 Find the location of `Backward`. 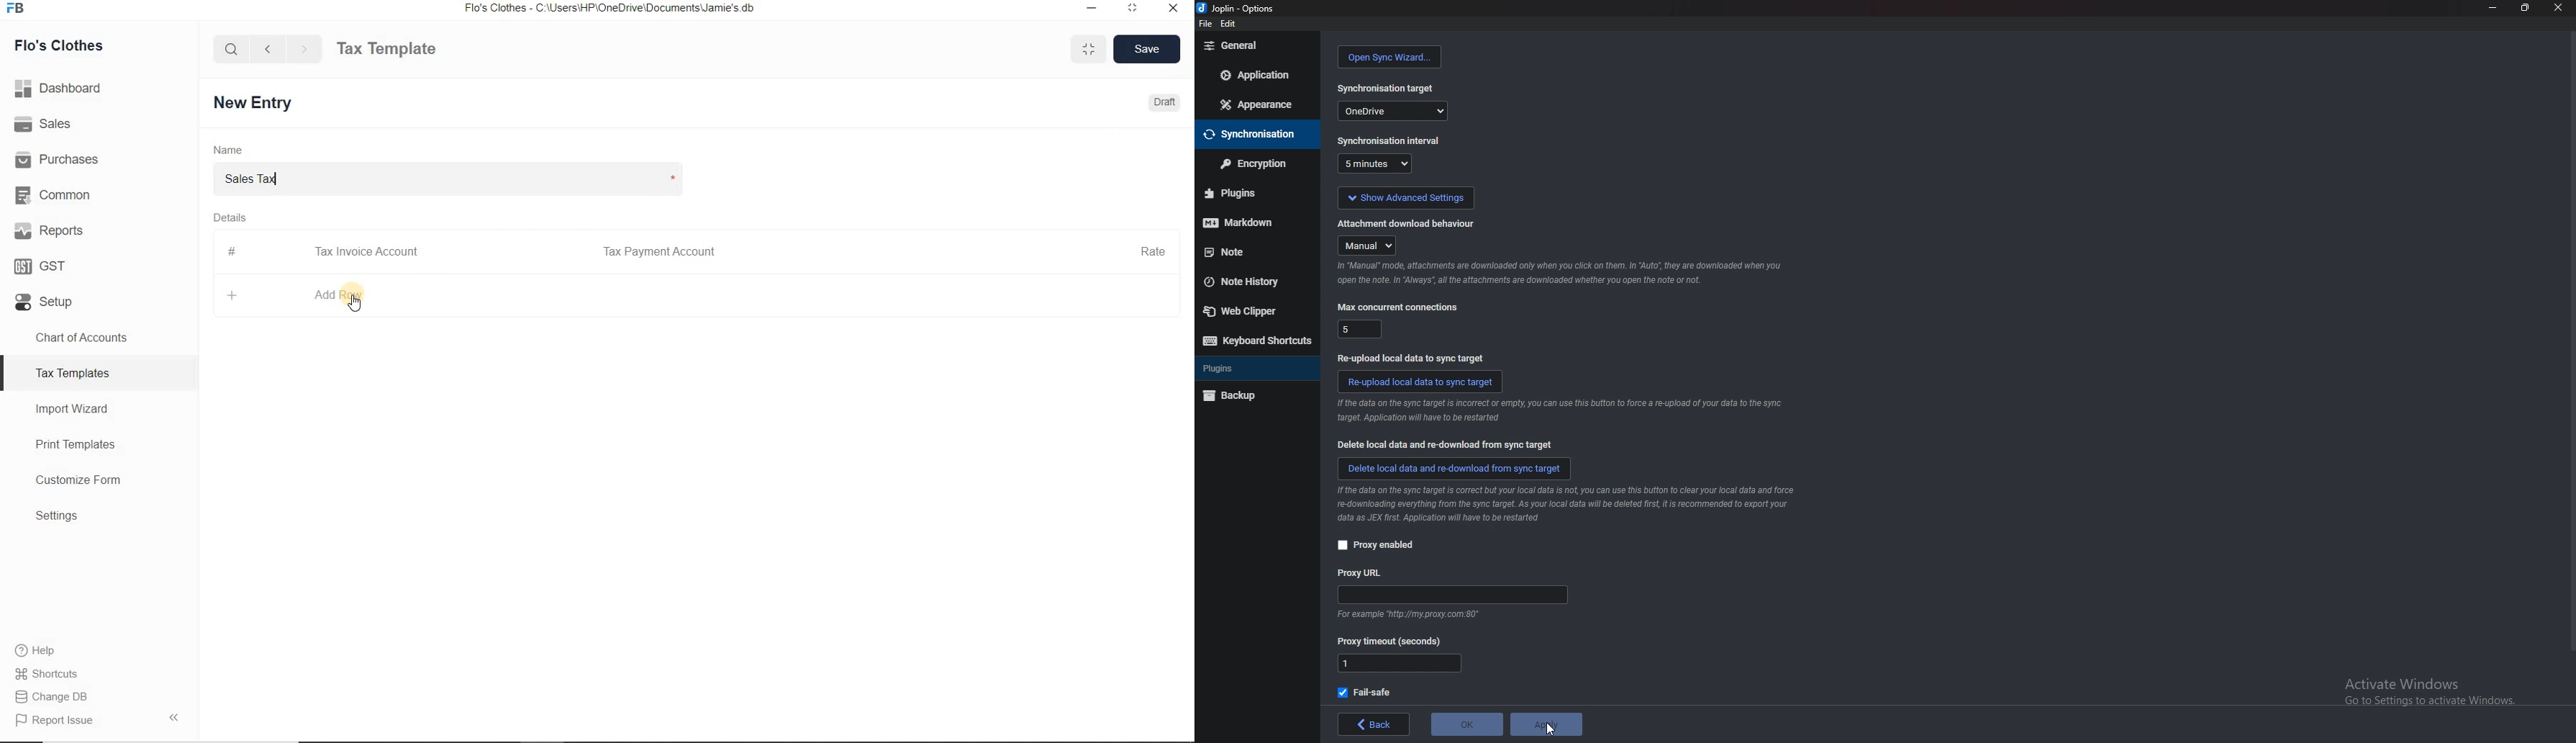

Backward is located at coordinates (267, 48).